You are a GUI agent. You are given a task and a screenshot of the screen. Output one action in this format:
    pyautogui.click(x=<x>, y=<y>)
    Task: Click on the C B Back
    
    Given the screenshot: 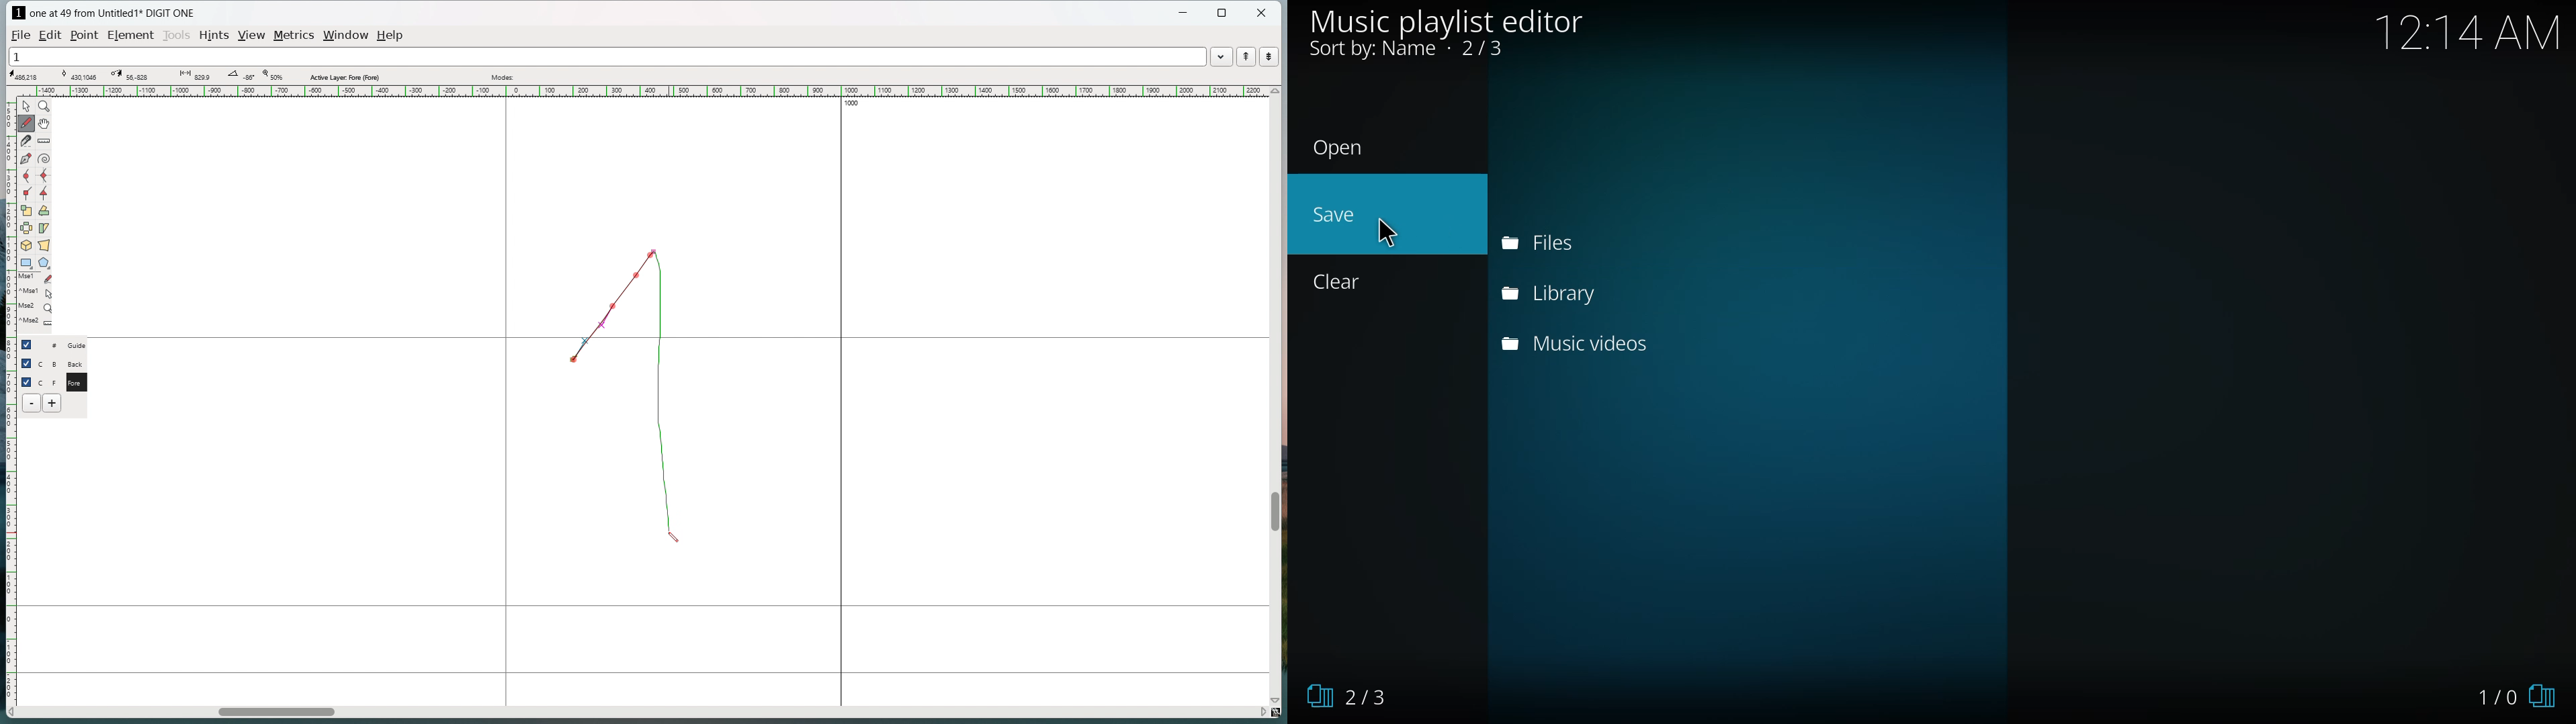 What is the action you would take?
    pyautogui.click(x=62, y=362)
    